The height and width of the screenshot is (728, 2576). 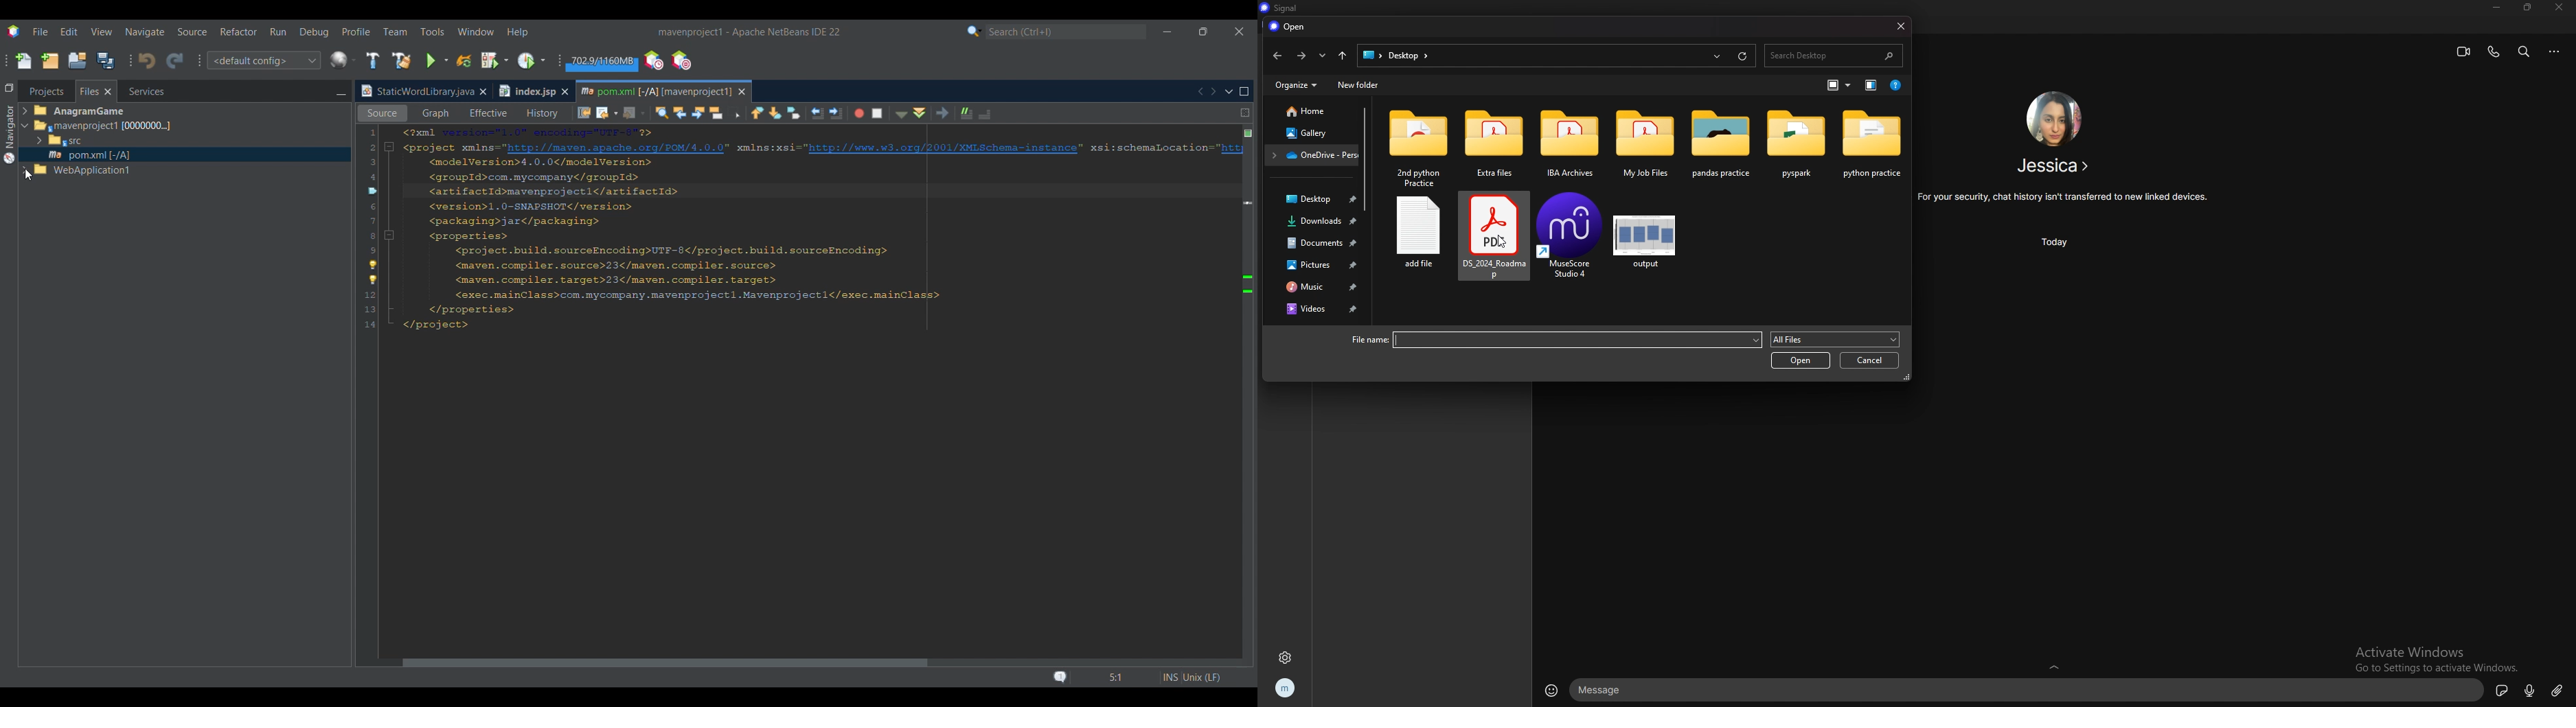 I want to click on open, so click(x=1801, y=359).